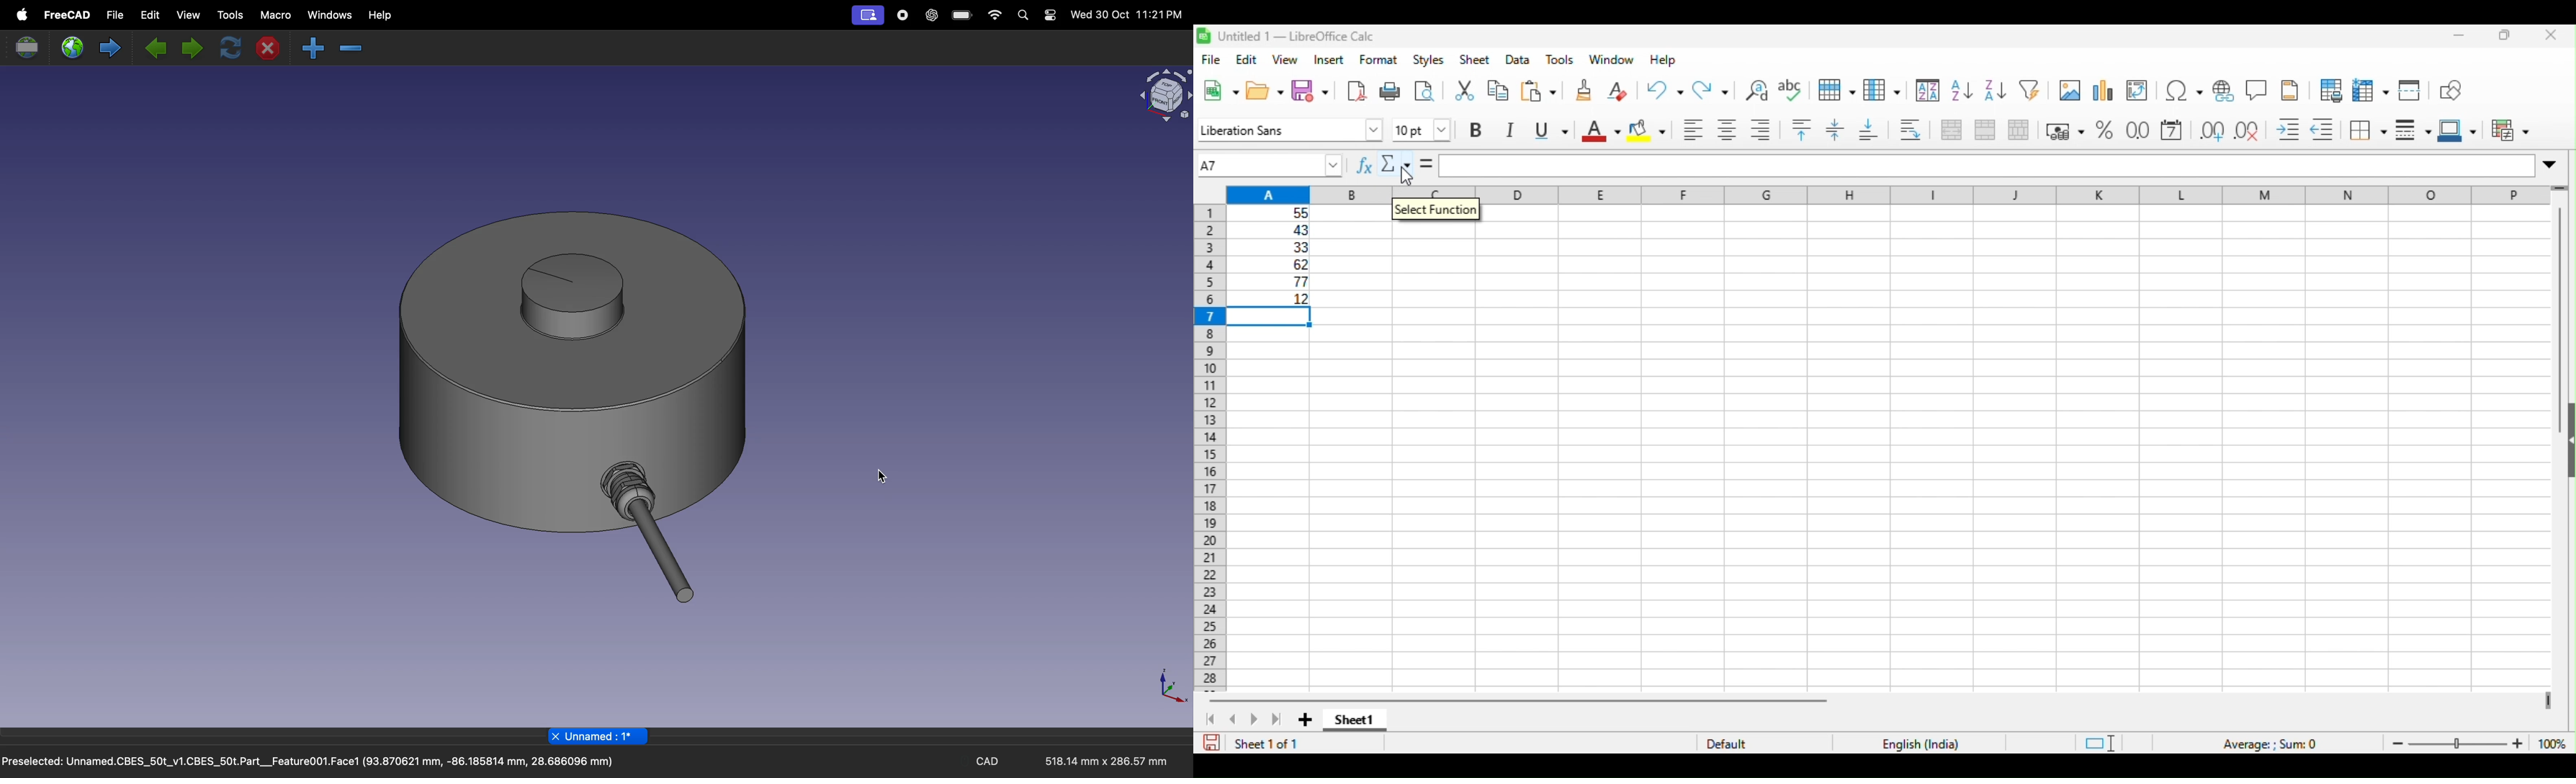 The width and height of the screenshot is (2576, 784). What do you see at coordinates (1992, 91) in the screenshot?
I see `sort descending` at bounding box center [1992, 91].